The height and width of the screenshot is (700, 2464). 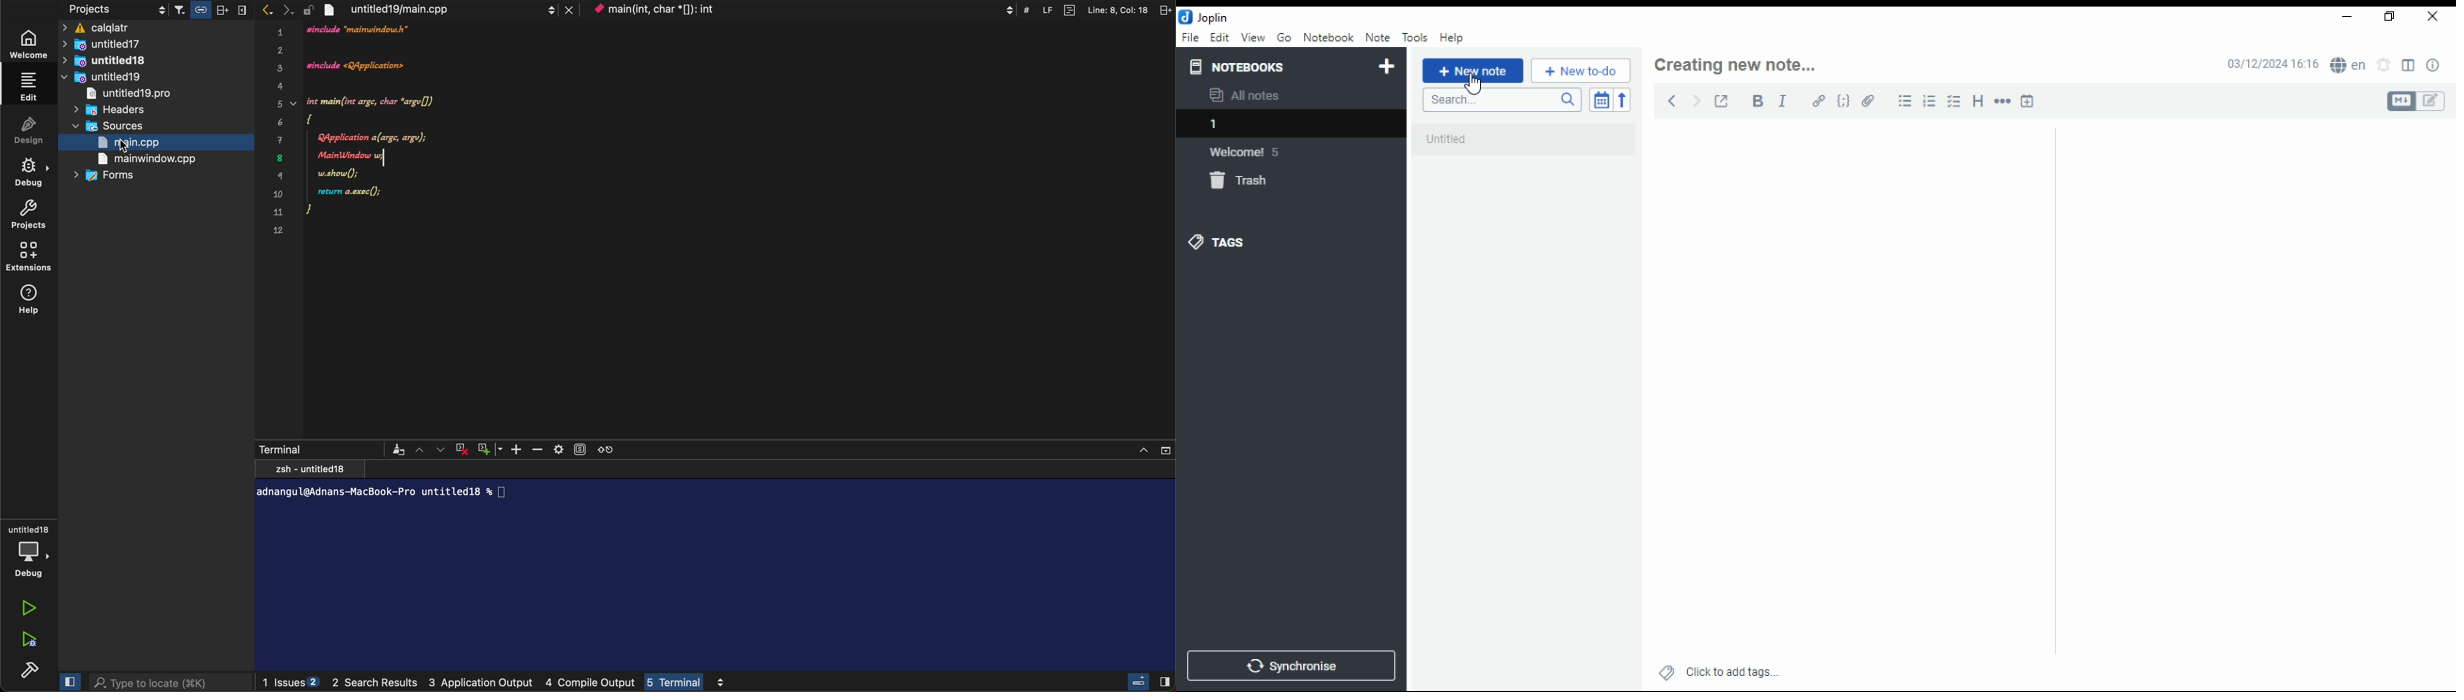 What do you see at coordinates (2434, 17) in the screenshot?
I see `close window` at bounding box center [2434, 17].